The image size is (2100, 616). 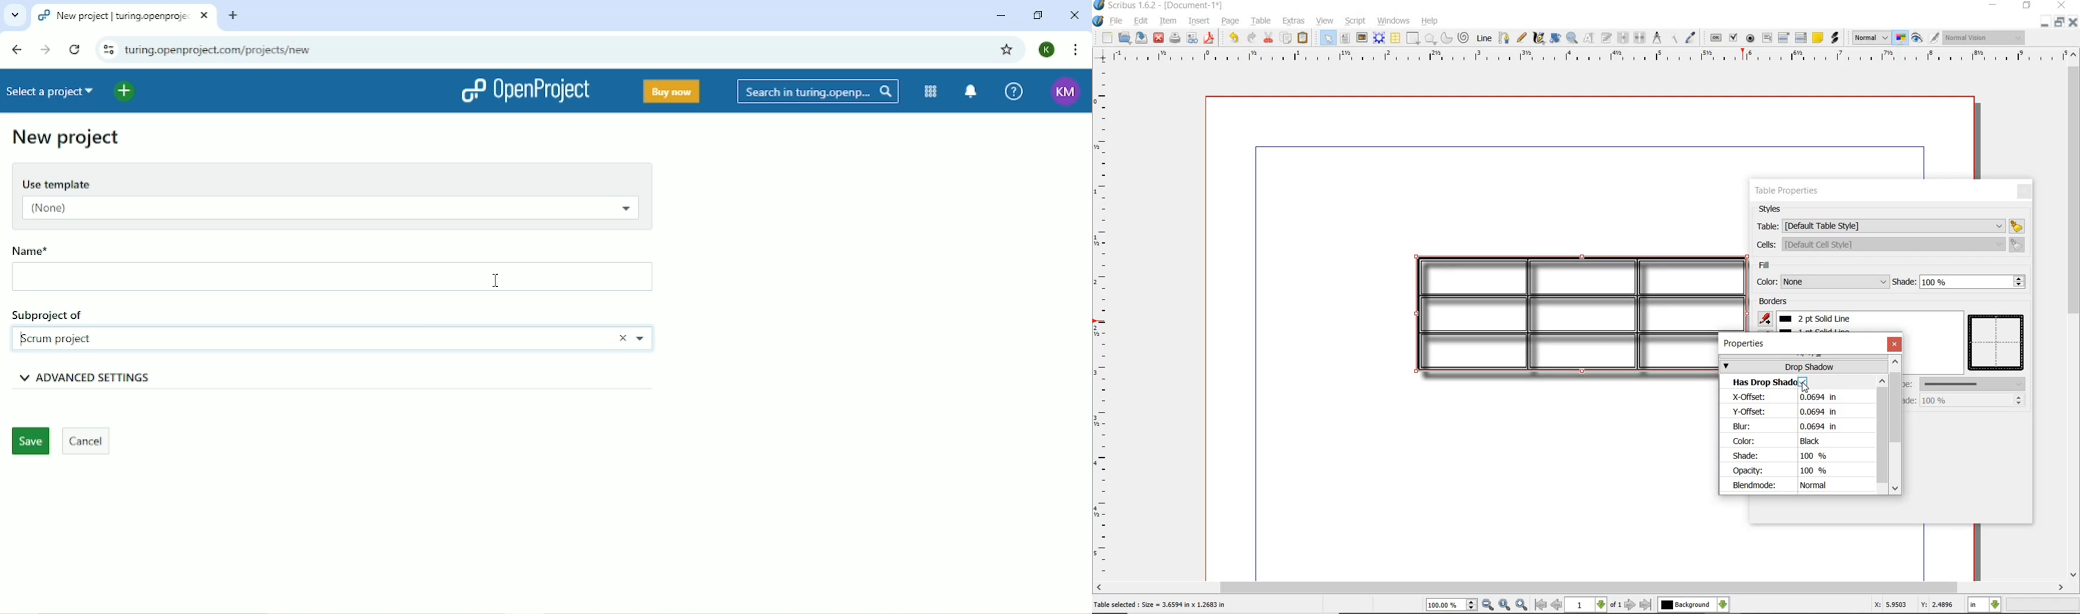 What do you see at coordinates (1802, 382) in the screenshot?
I see `checked` at bounding box center [1802, 382].